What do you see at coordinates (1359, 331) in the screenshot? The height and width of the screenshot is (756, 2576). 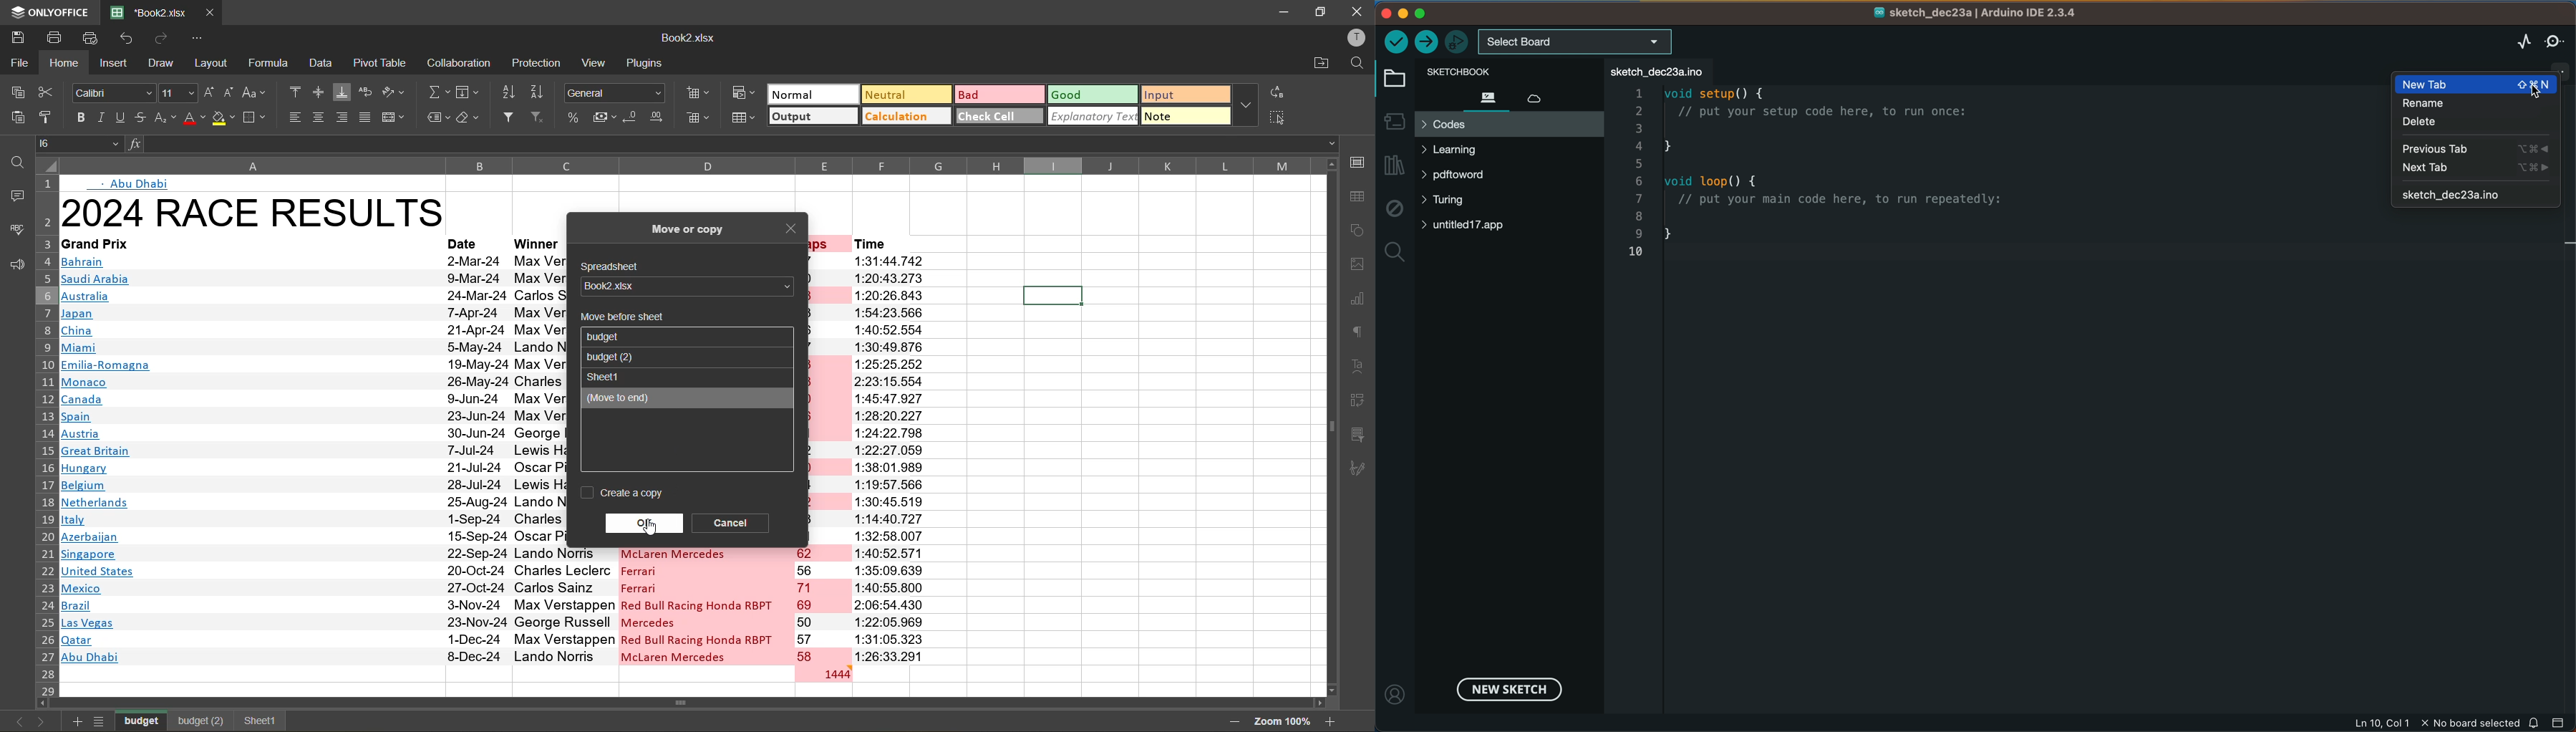 I see `paragraph` at bounding box center [1359, 331].